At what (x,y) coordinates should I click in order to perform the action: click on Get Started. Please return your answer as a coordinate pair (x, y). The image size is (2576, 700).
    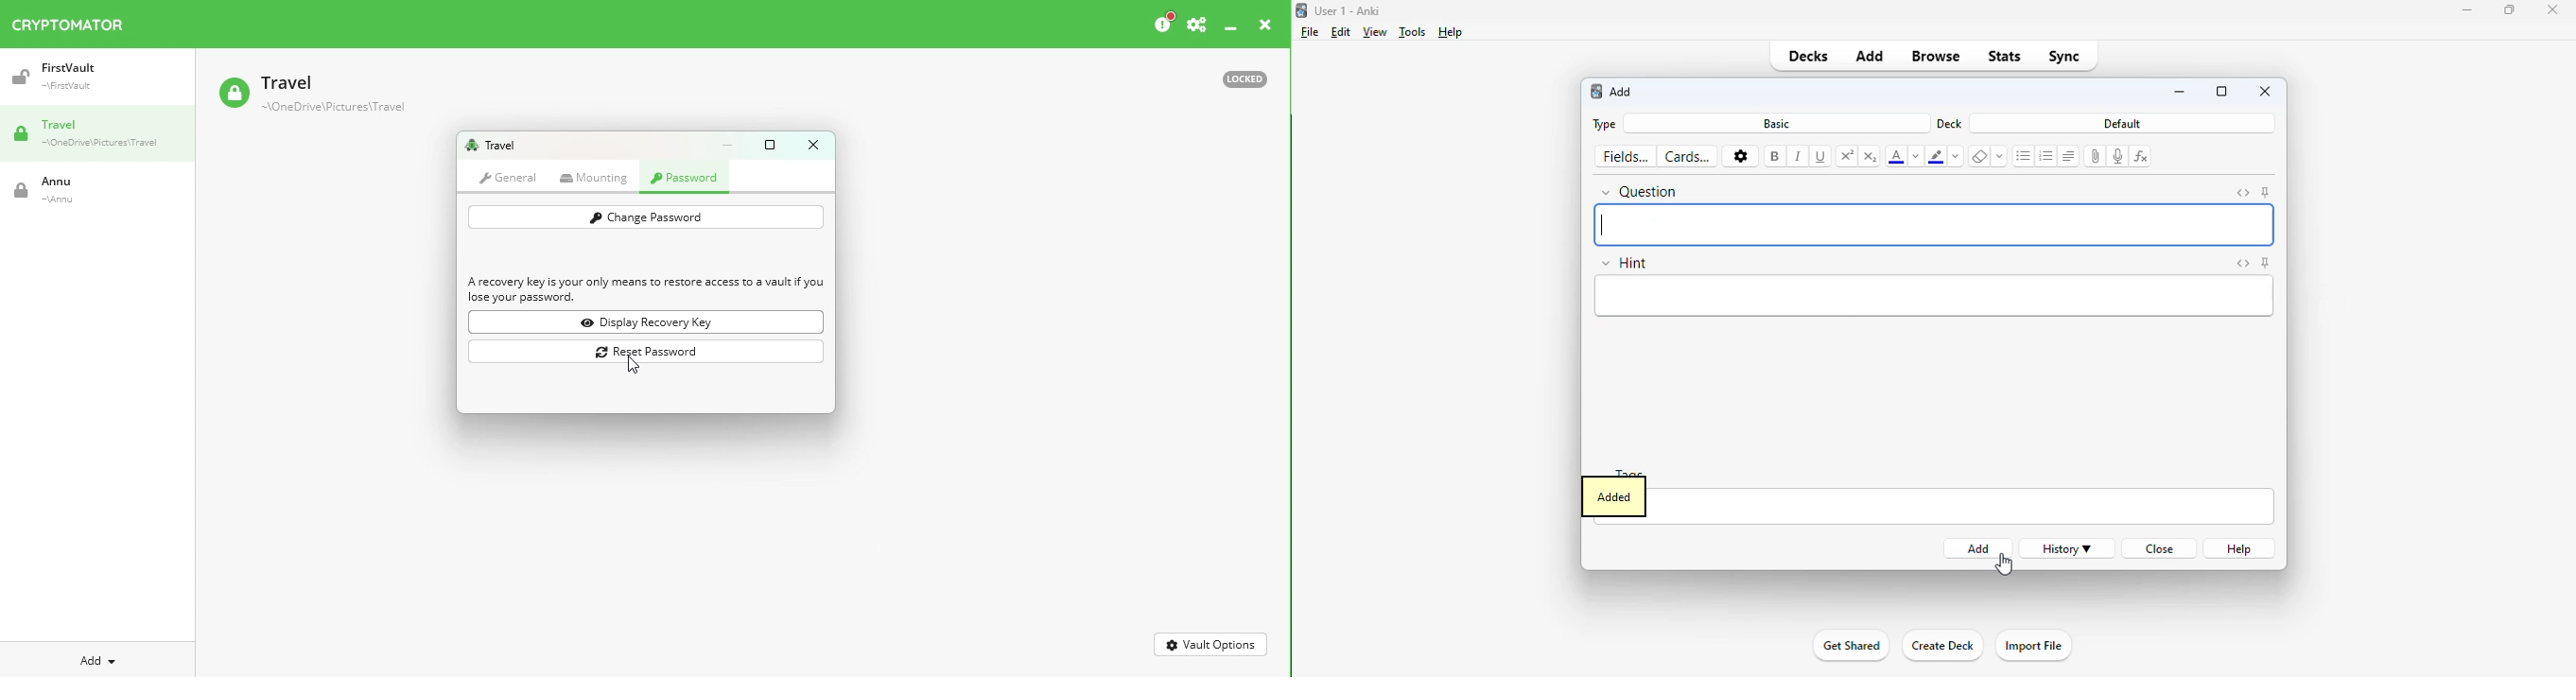
    Looking at the image, I should click on (1850, 647).